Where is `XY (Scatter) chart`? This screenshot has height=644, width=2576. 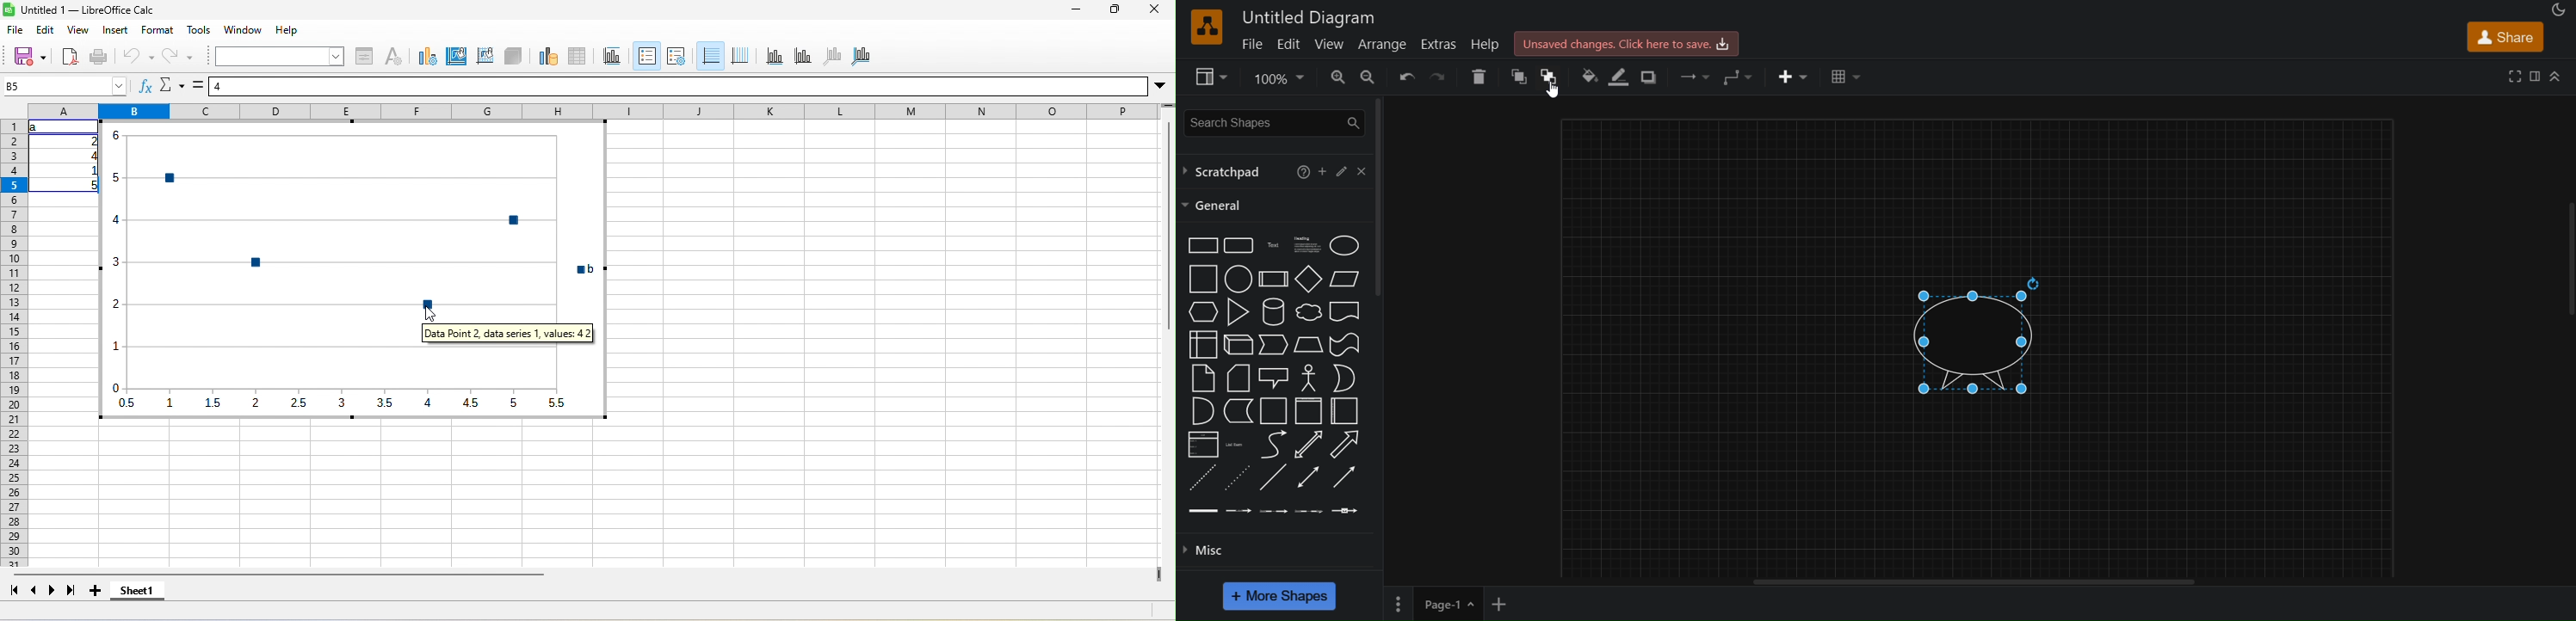 XY (Scatter) chart is located at coordinates (353, 221).